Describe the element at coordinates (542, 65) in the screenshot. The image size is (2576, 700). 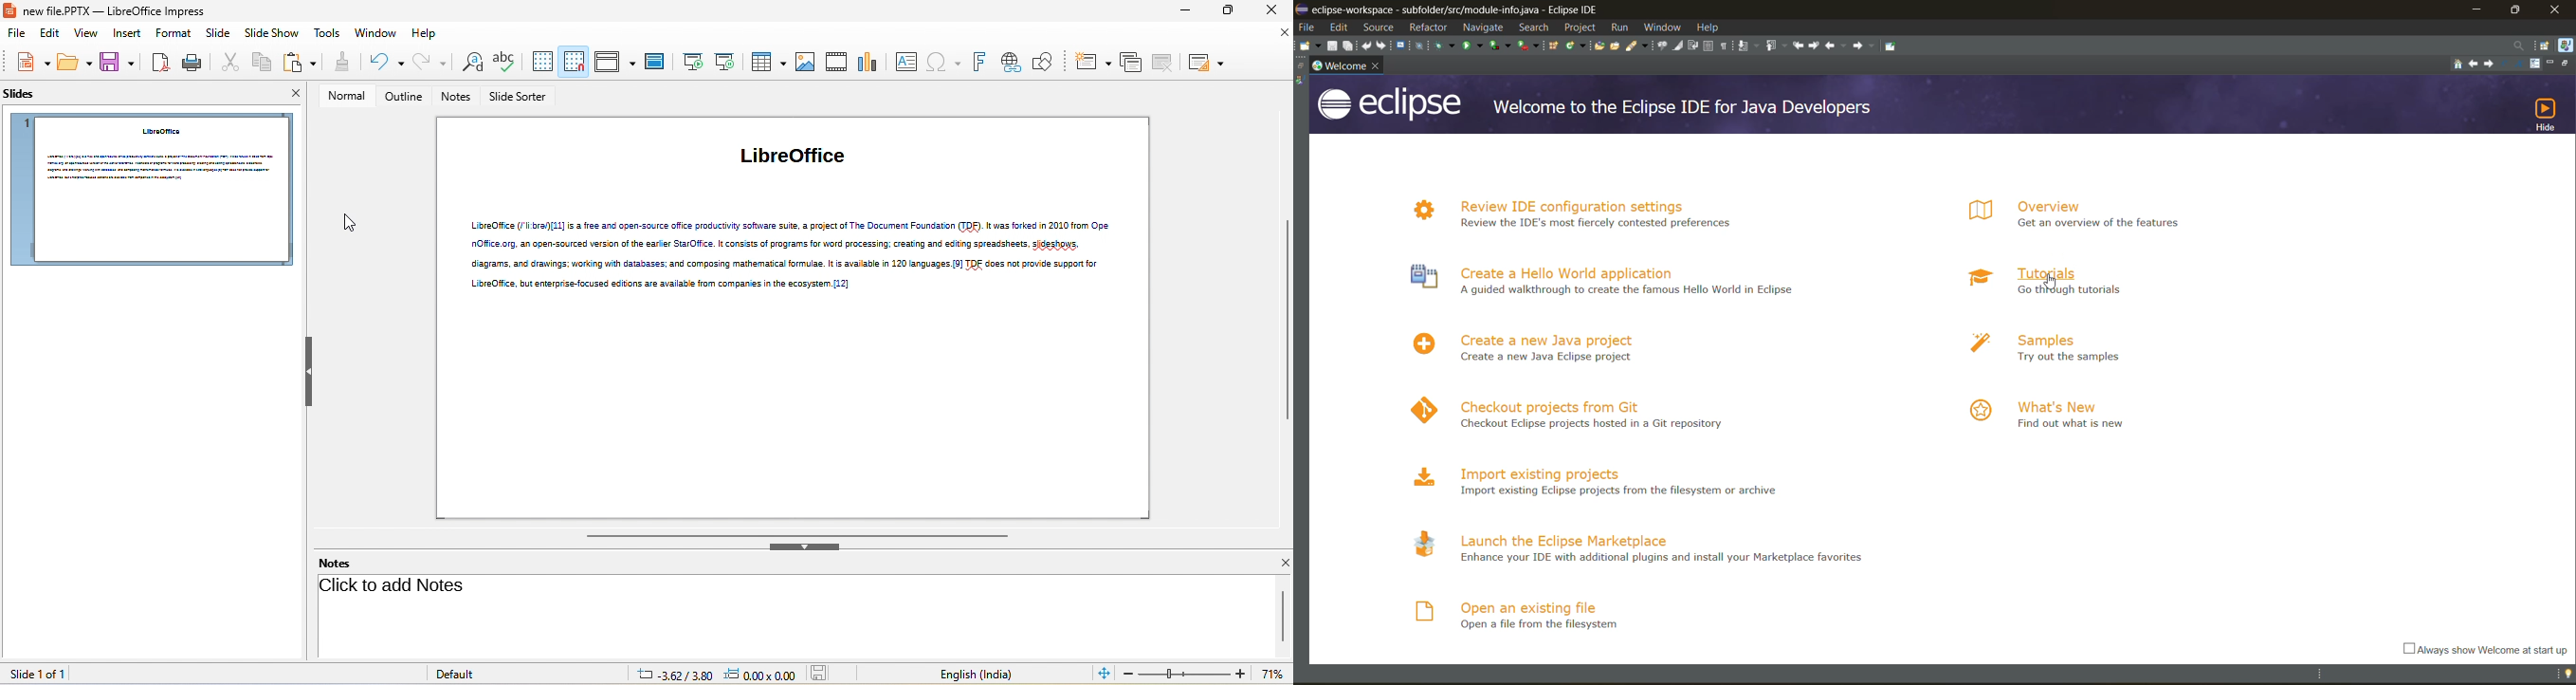
I see `display to grid` at that location.